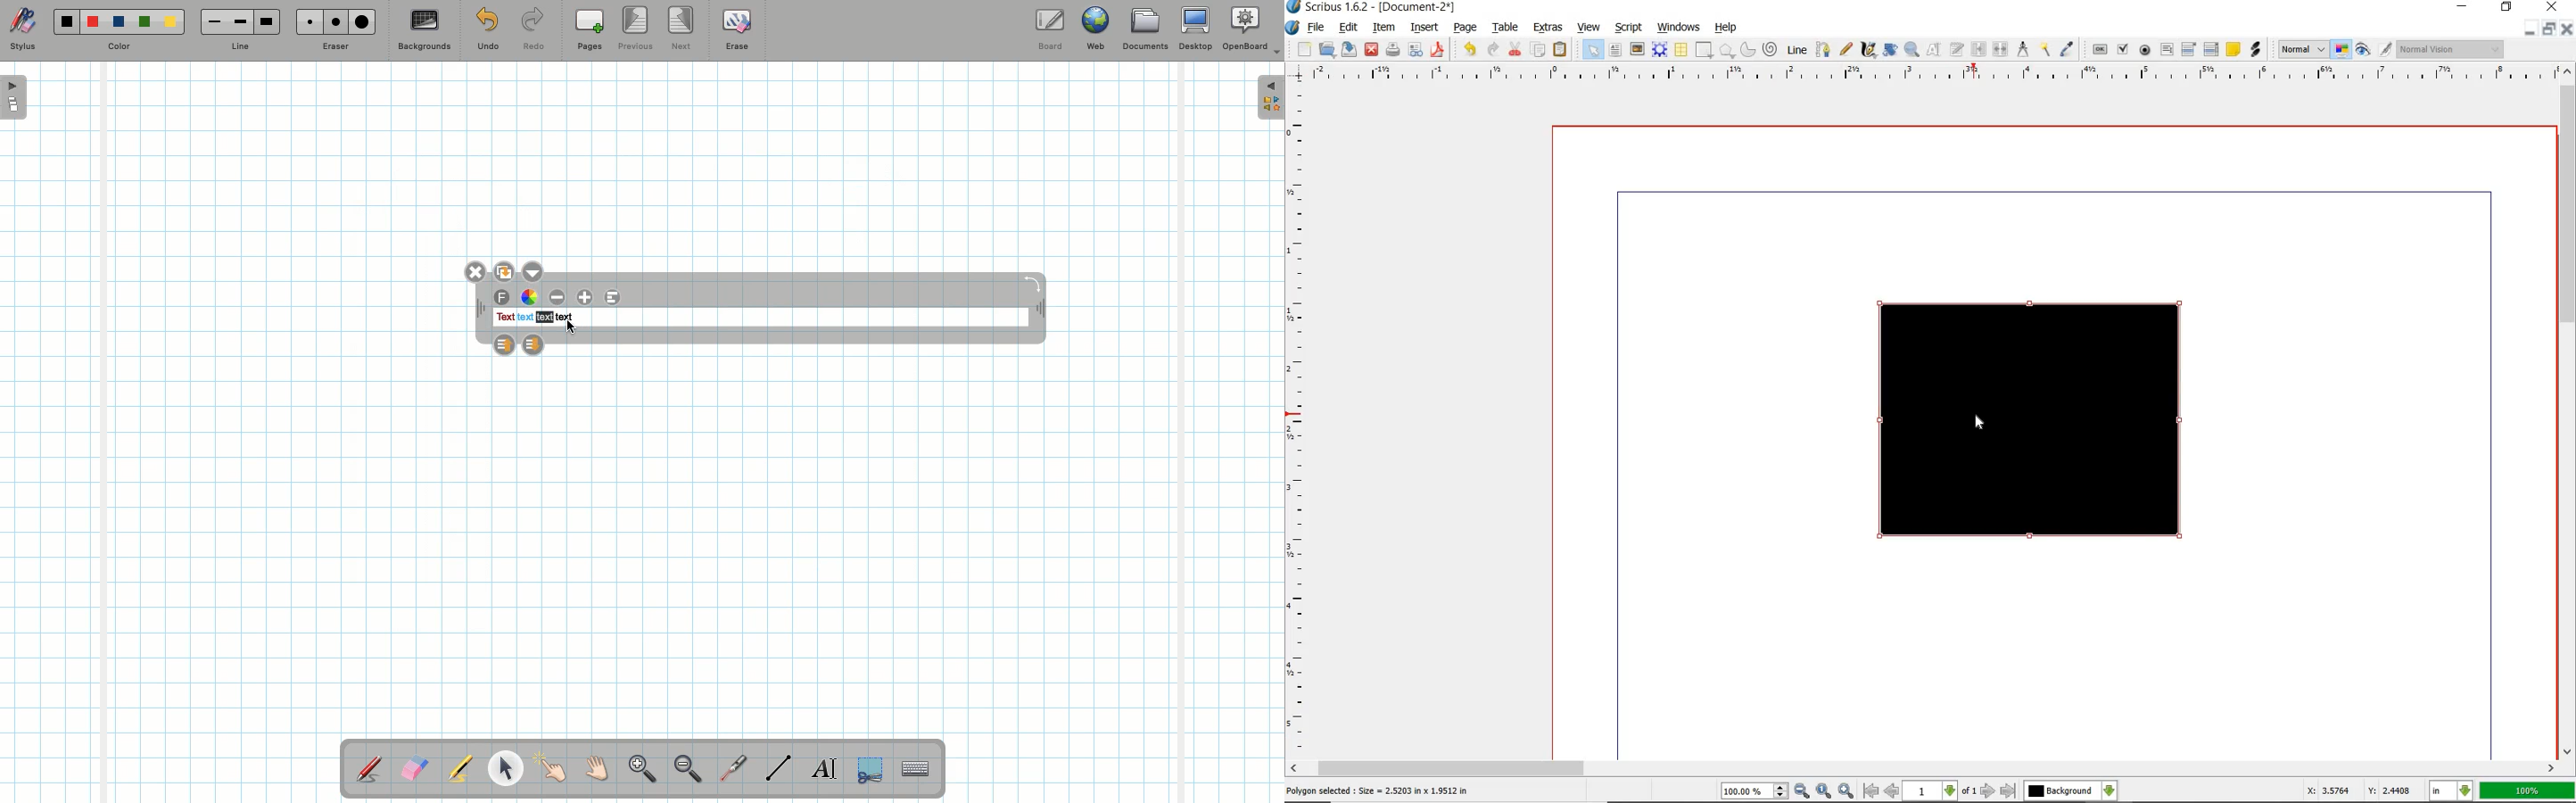 This screenshot has height=812, width=2576. Describe the element at coordinates (1638, 50) in the screenshot. I see `image frame` at that location.